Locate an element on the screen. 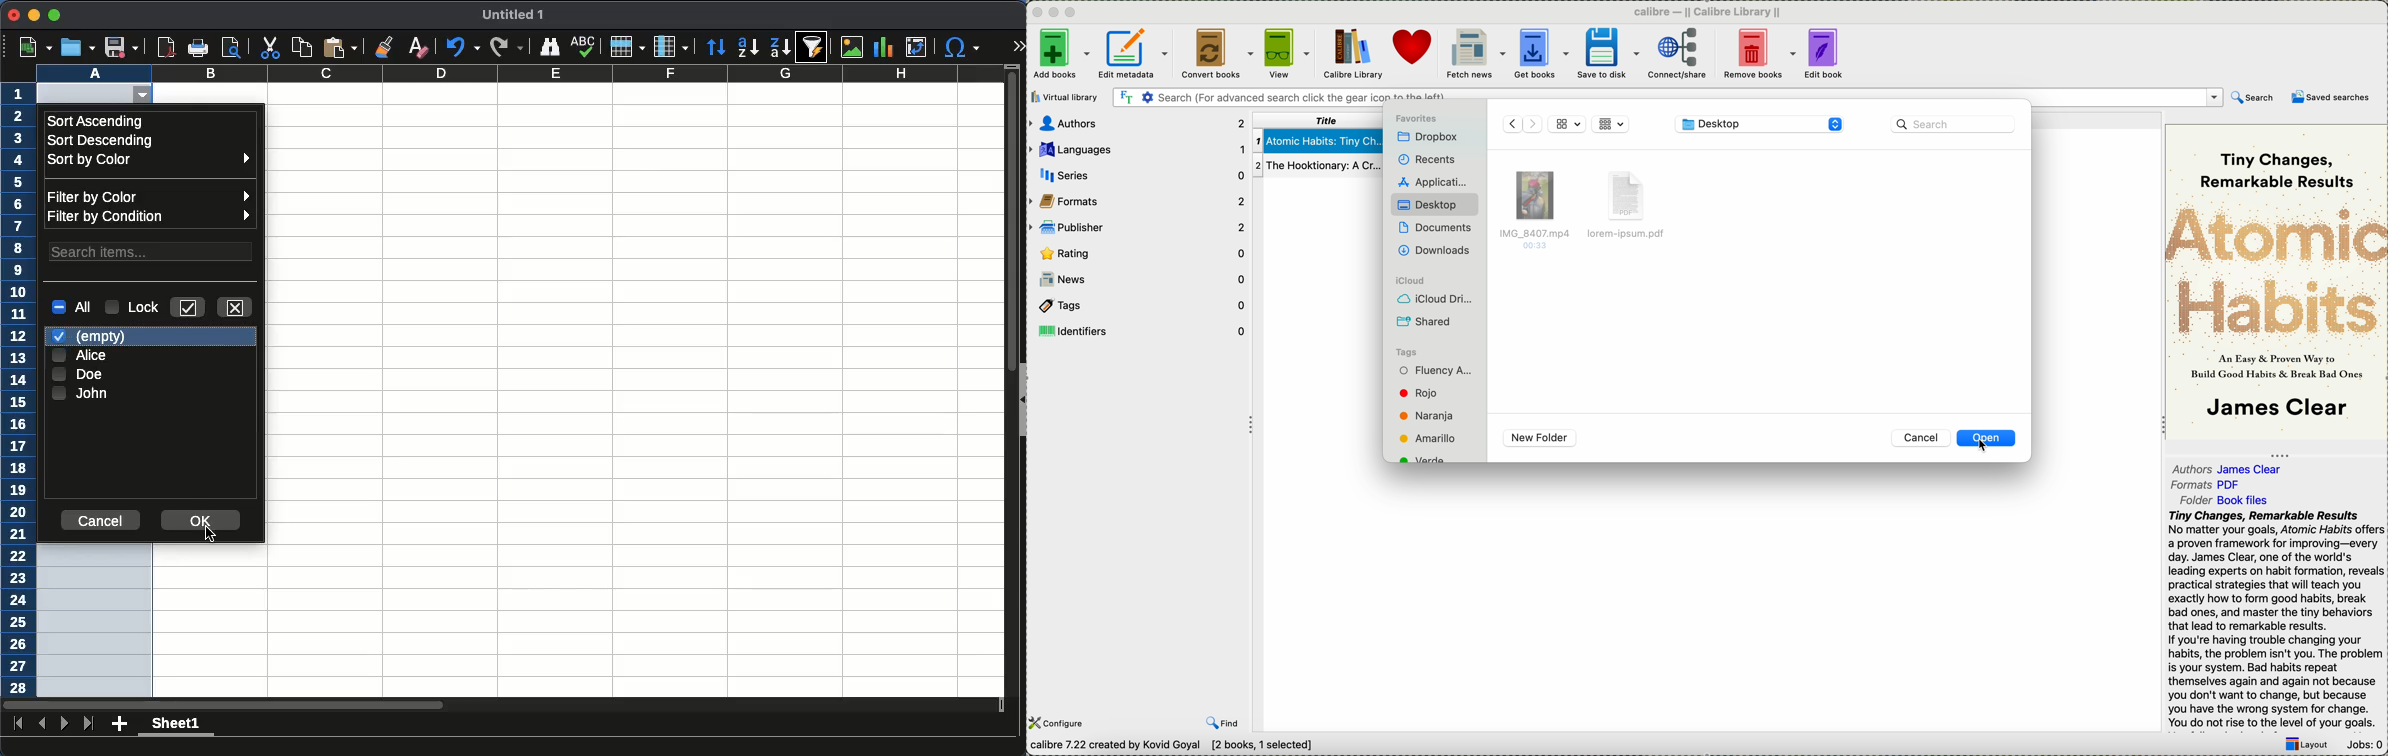  autofilter is located at coordinates (813, 46).